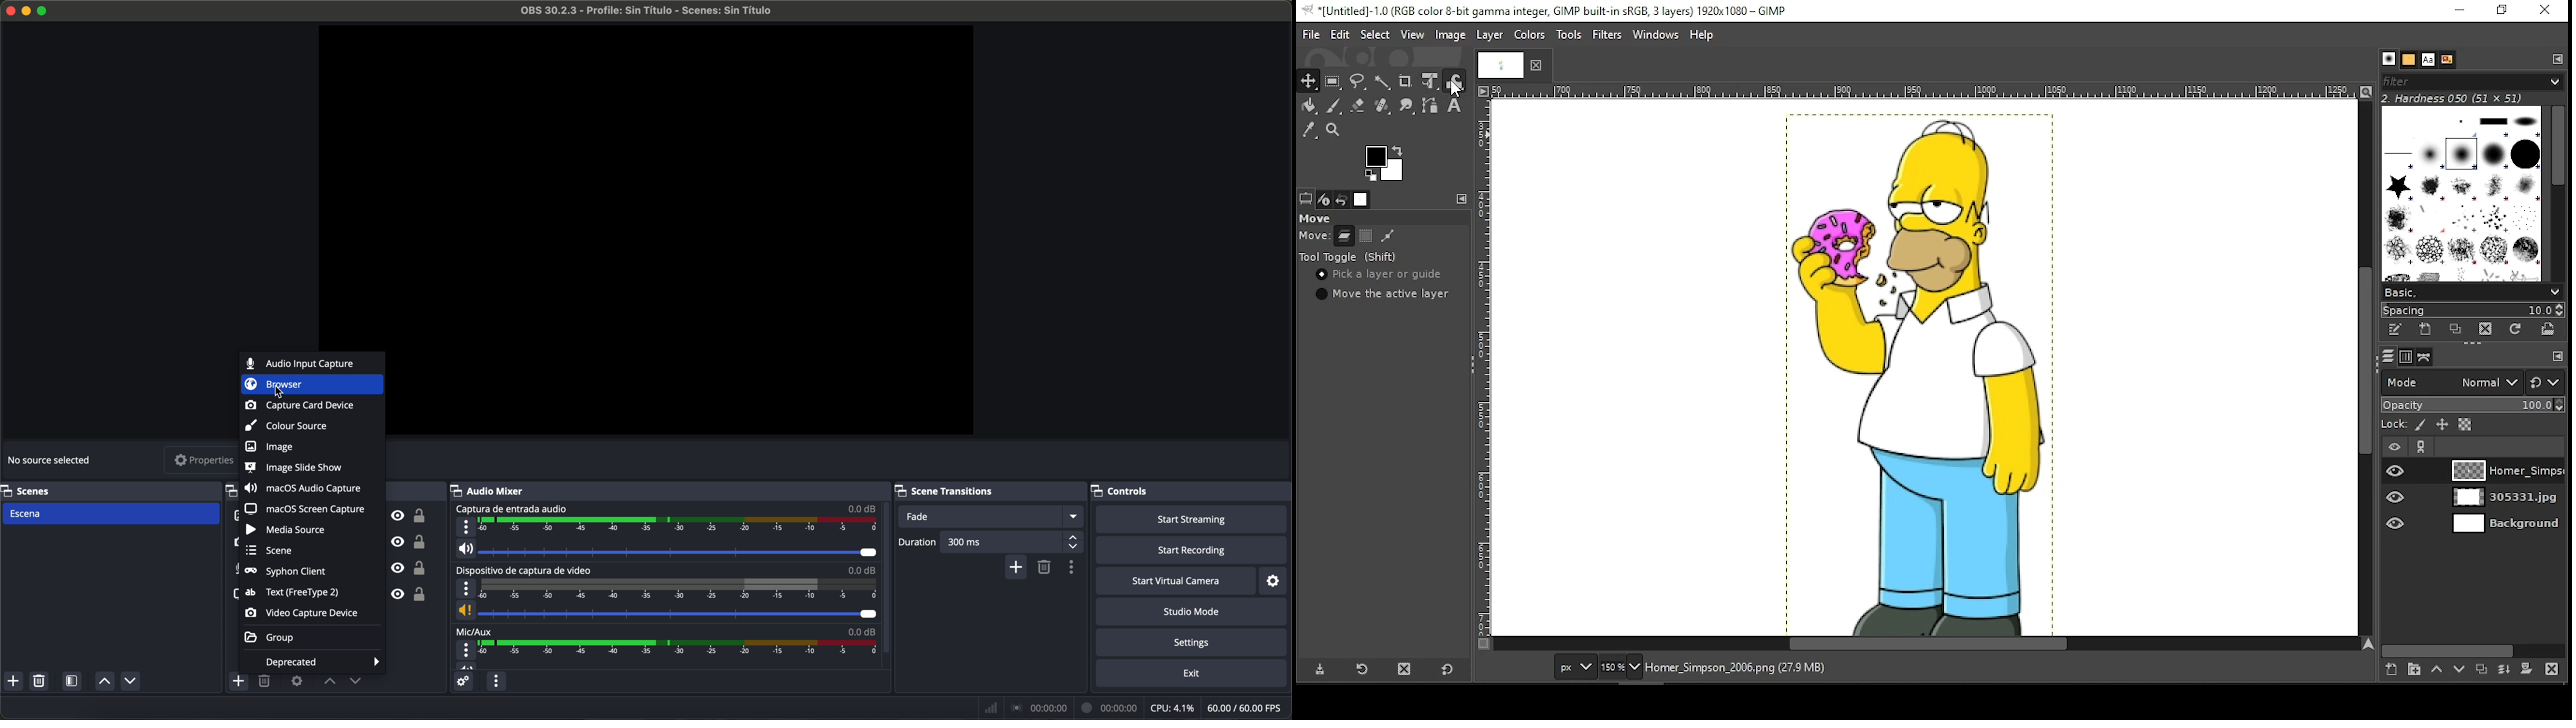 This screenshot has width=2576, height=728. Describe the element at coordinates (647, 188) in the screenshot. I see `workspace` at that location.